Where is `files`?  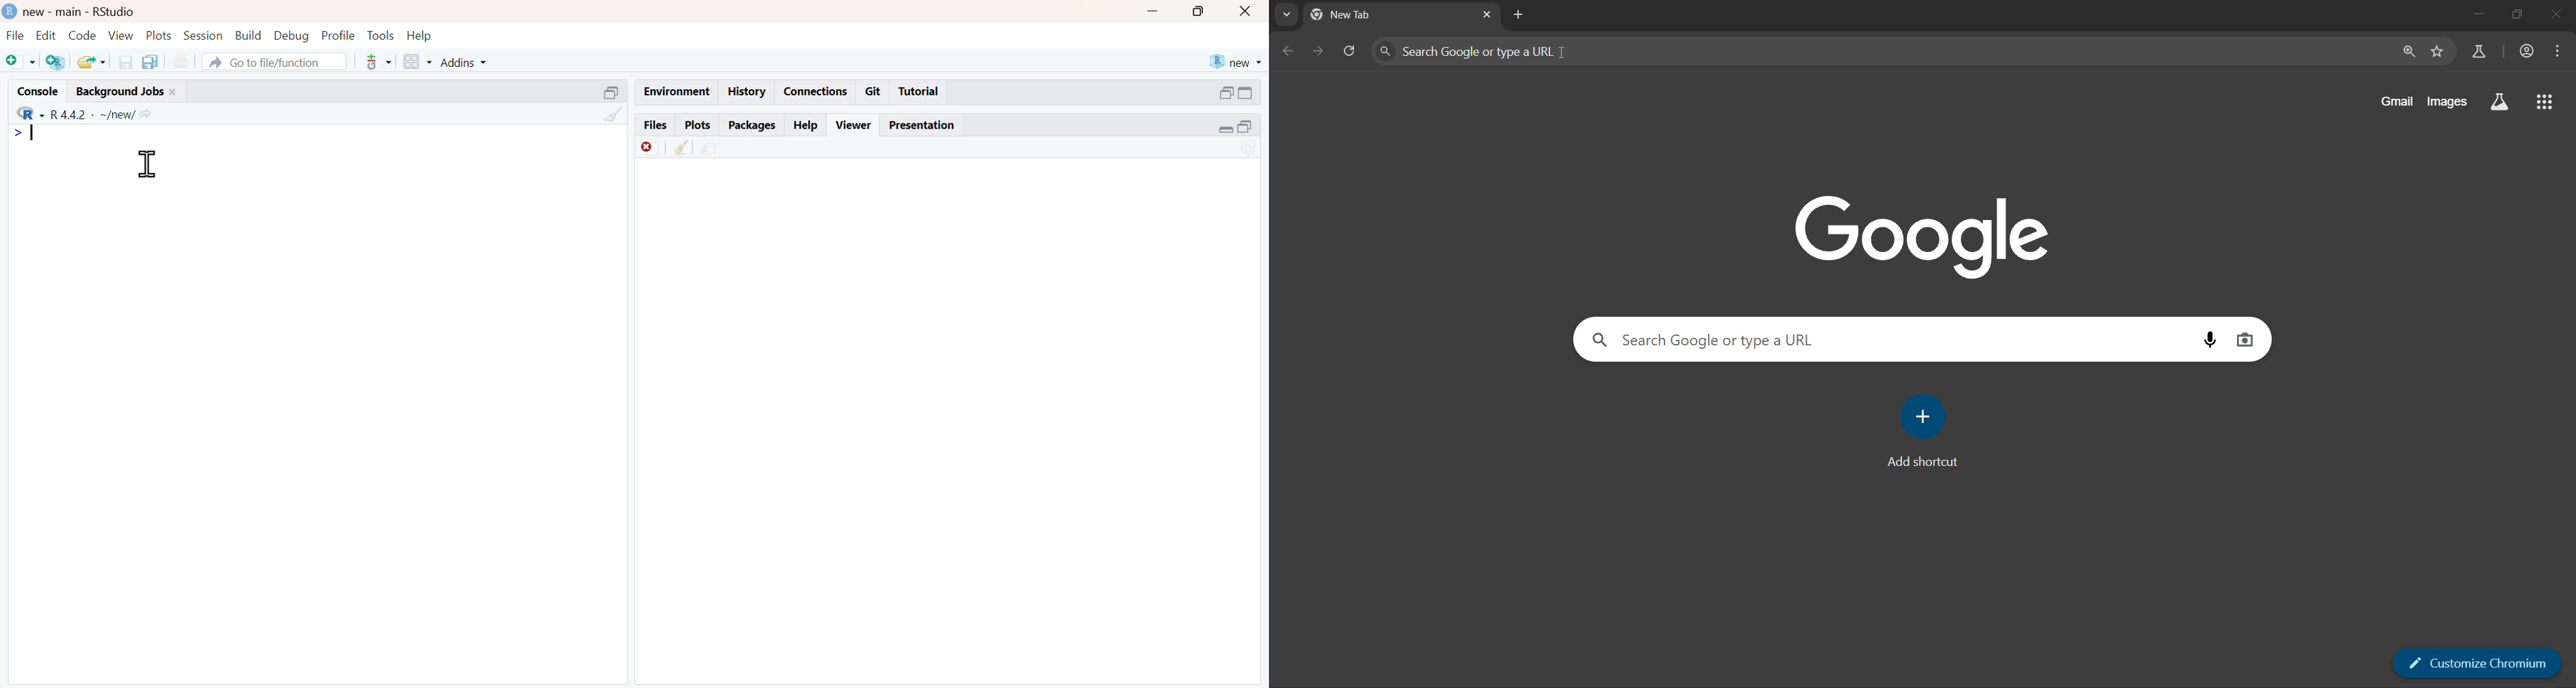 files is located at coordinates (656, 124).